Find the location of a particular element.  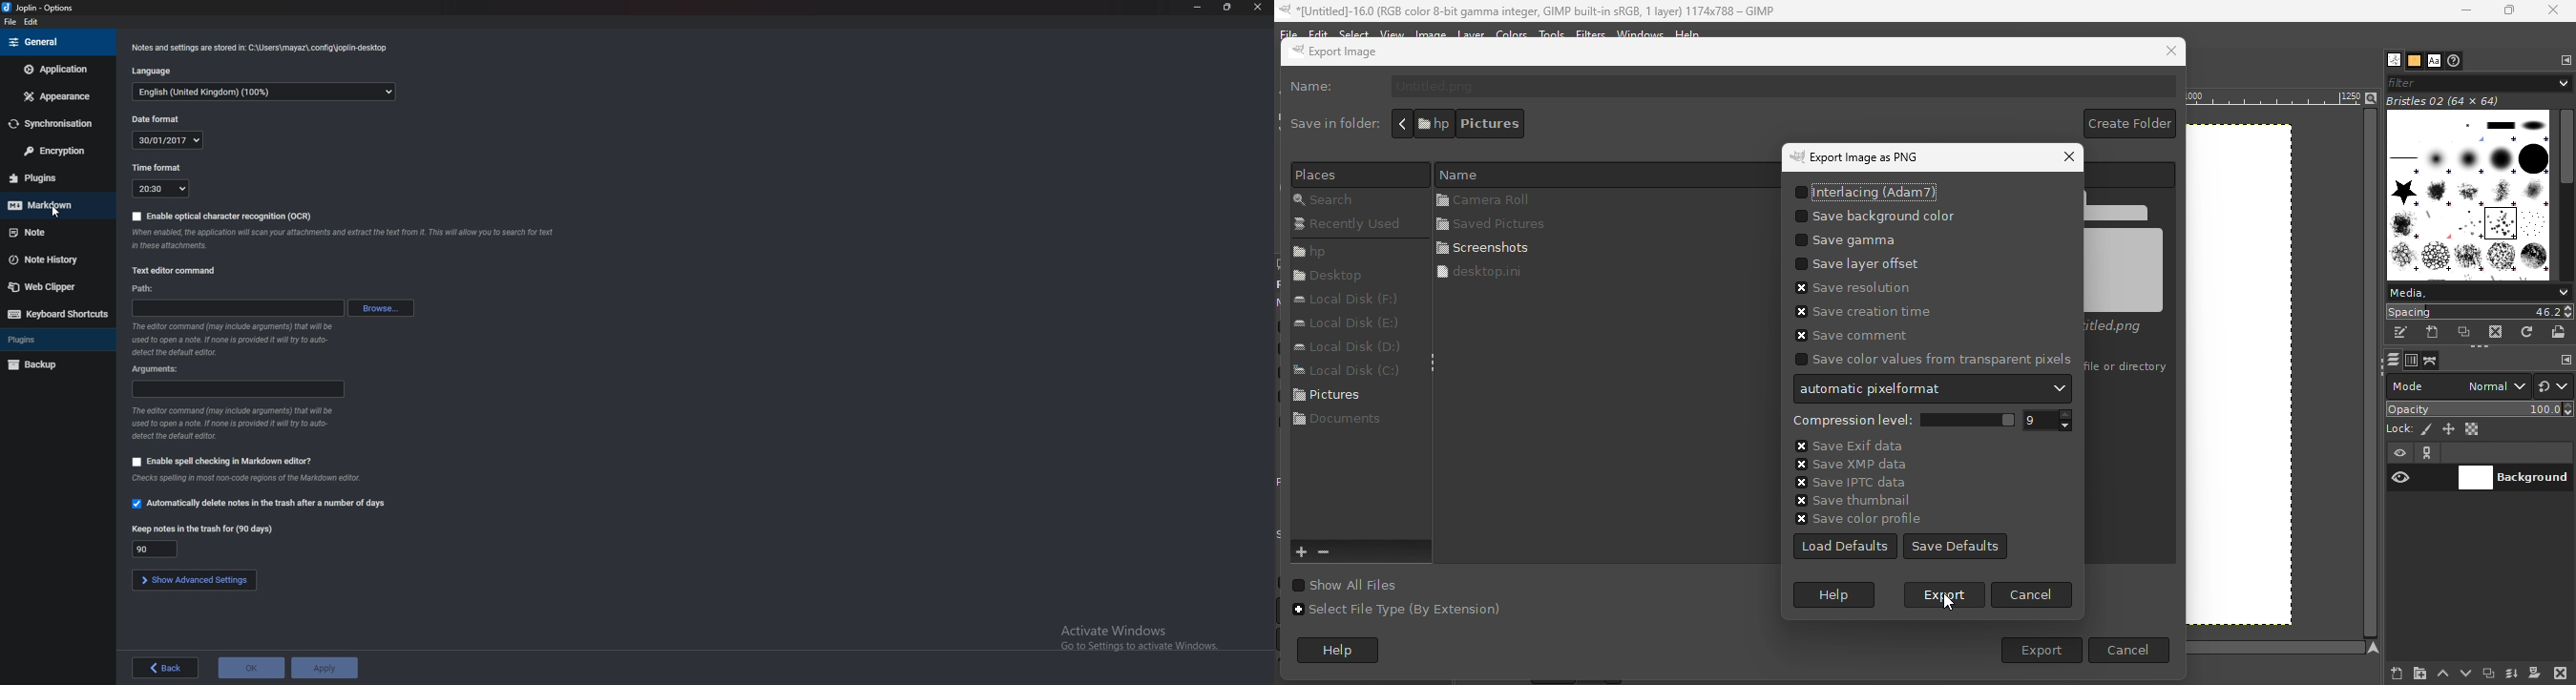

English(Language) is located at coordinates (264, 91).